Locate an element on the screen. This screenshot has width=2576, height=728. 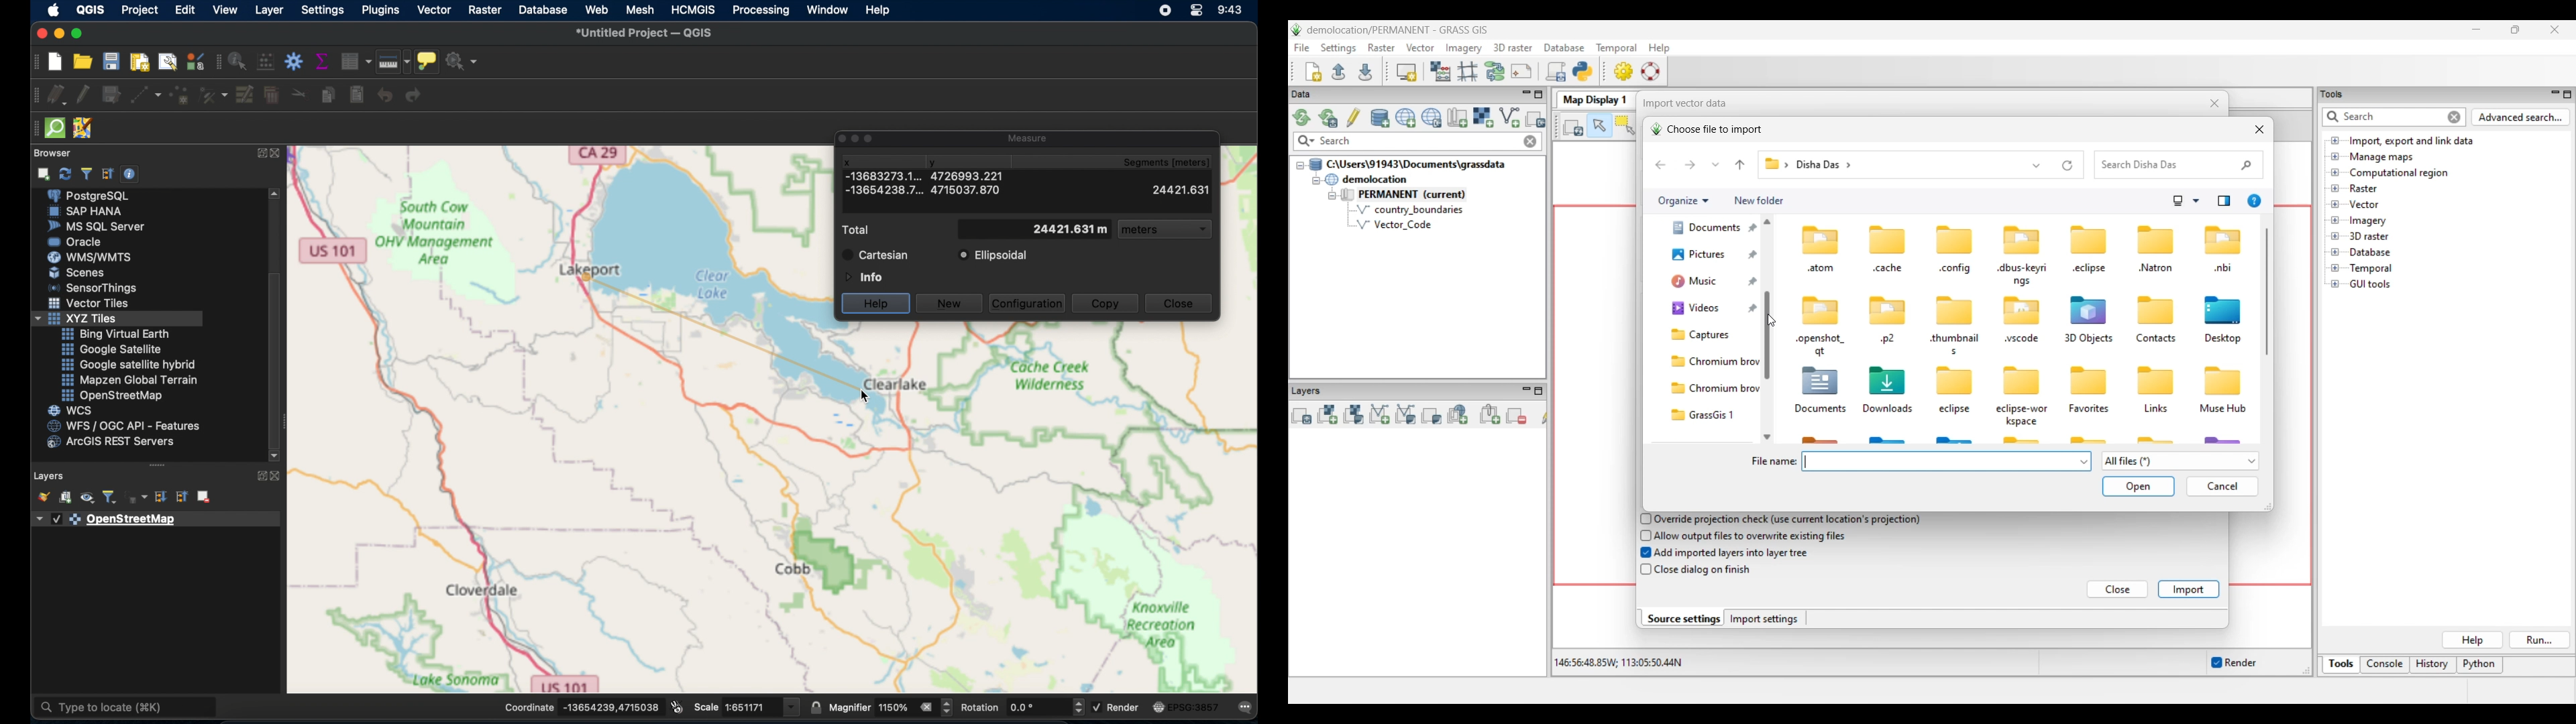
digitizing toolbar is located at coordinates (32, 98).